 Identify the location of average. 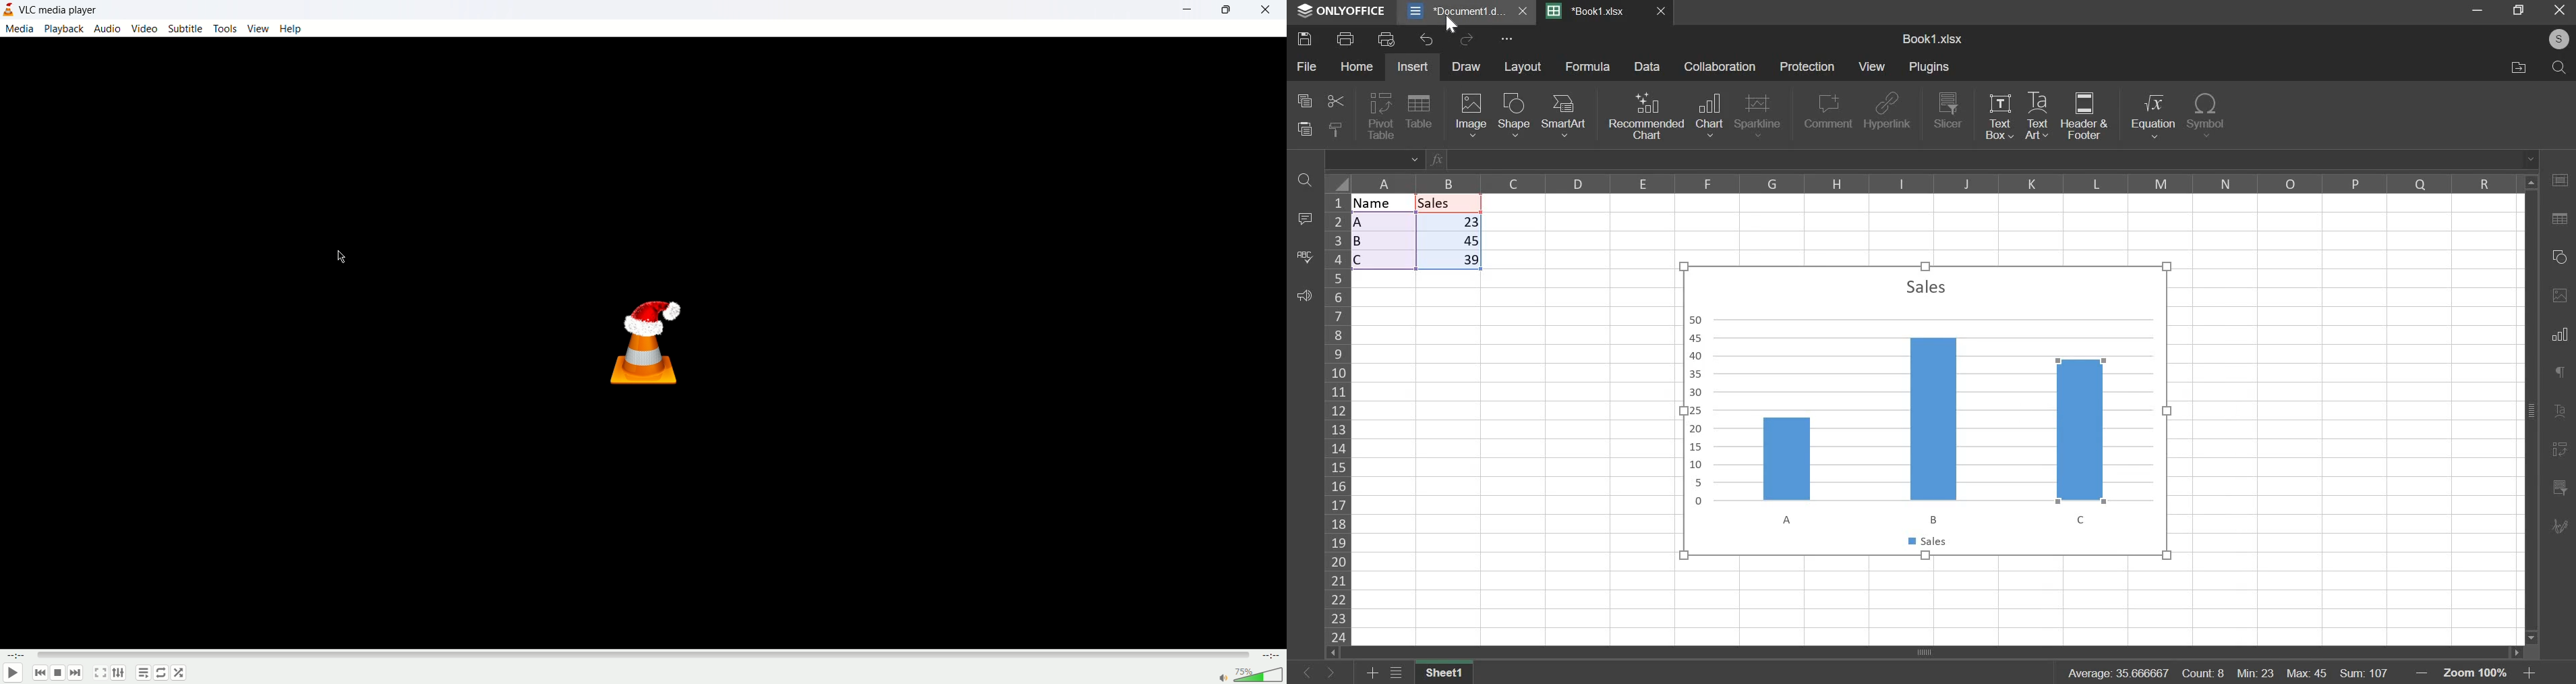
(2120, 671).